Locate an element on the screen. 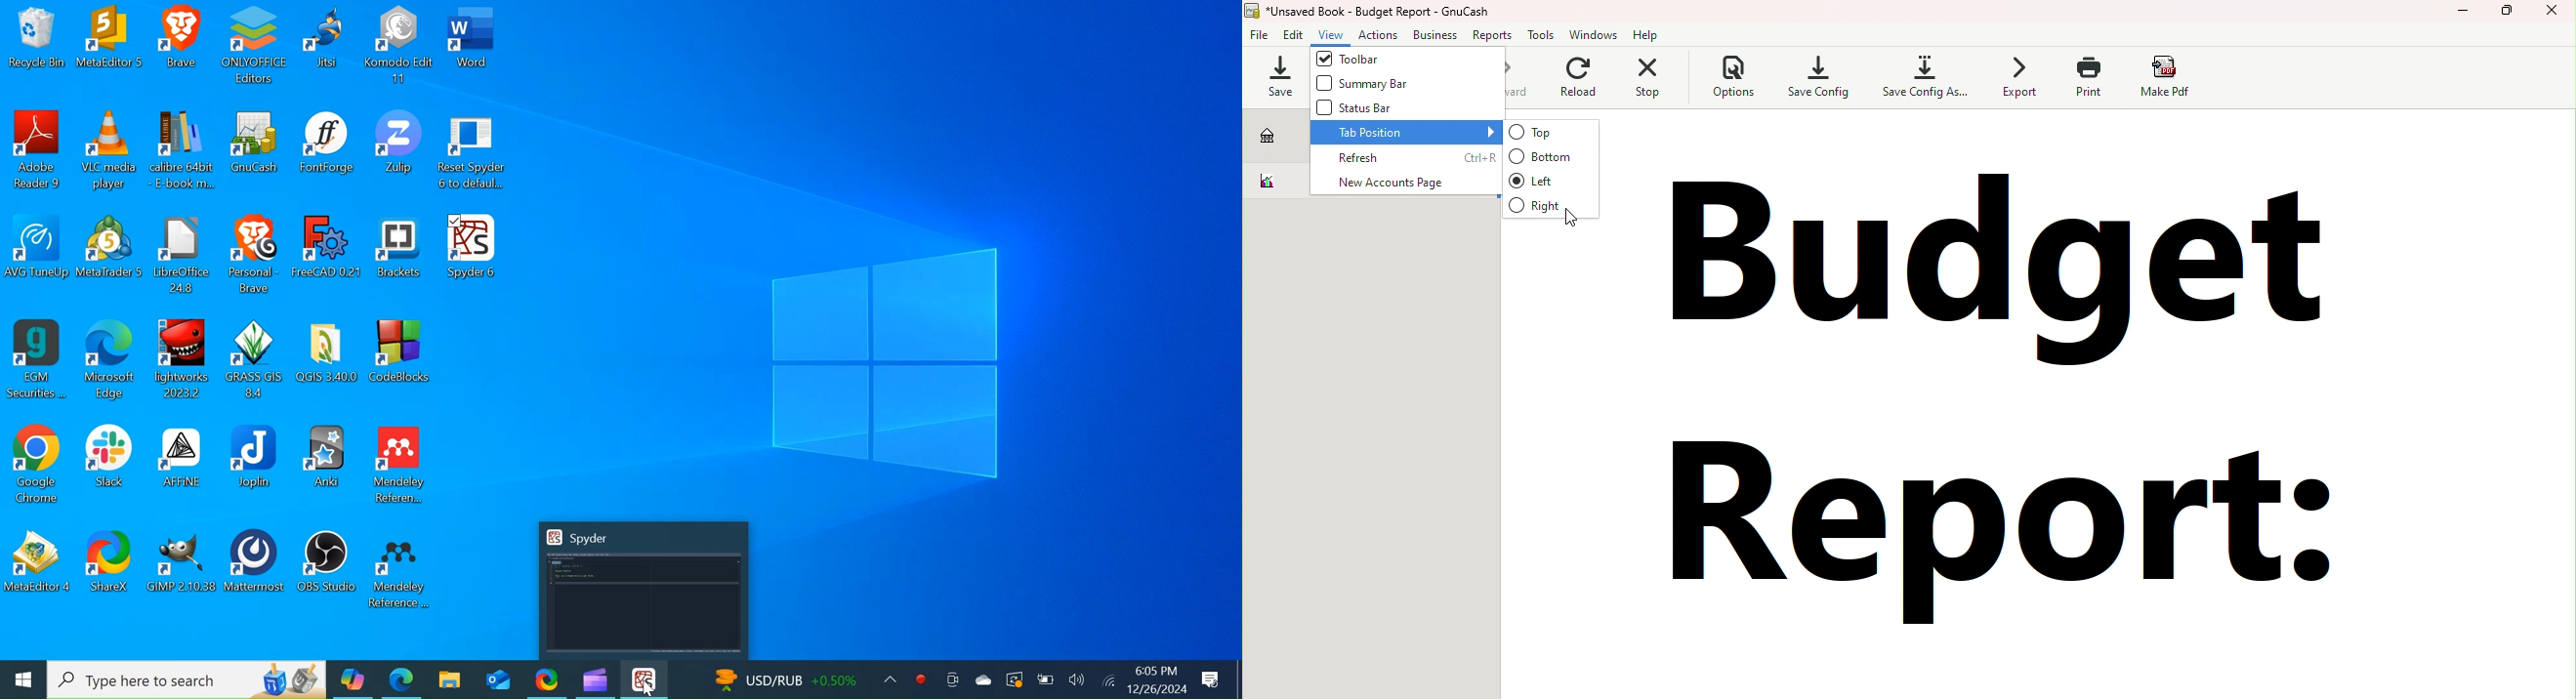 The height and width of the screenshot is (700, 2576). Windows is located at coordinates (23, 680).